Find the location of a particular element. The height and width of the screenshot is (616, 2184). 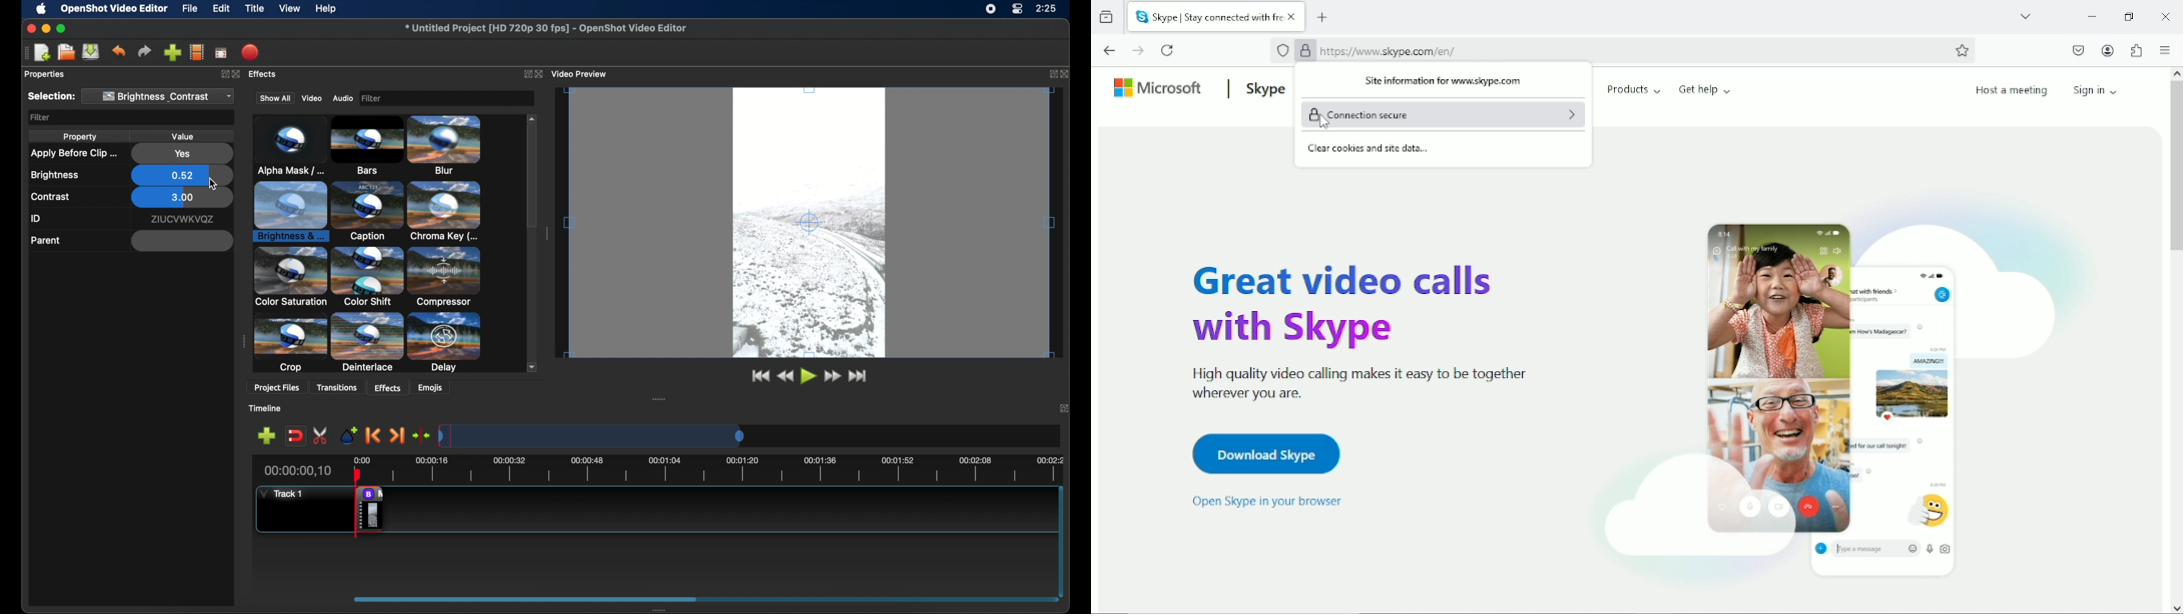

full screen is located at coordinates (221, 53).